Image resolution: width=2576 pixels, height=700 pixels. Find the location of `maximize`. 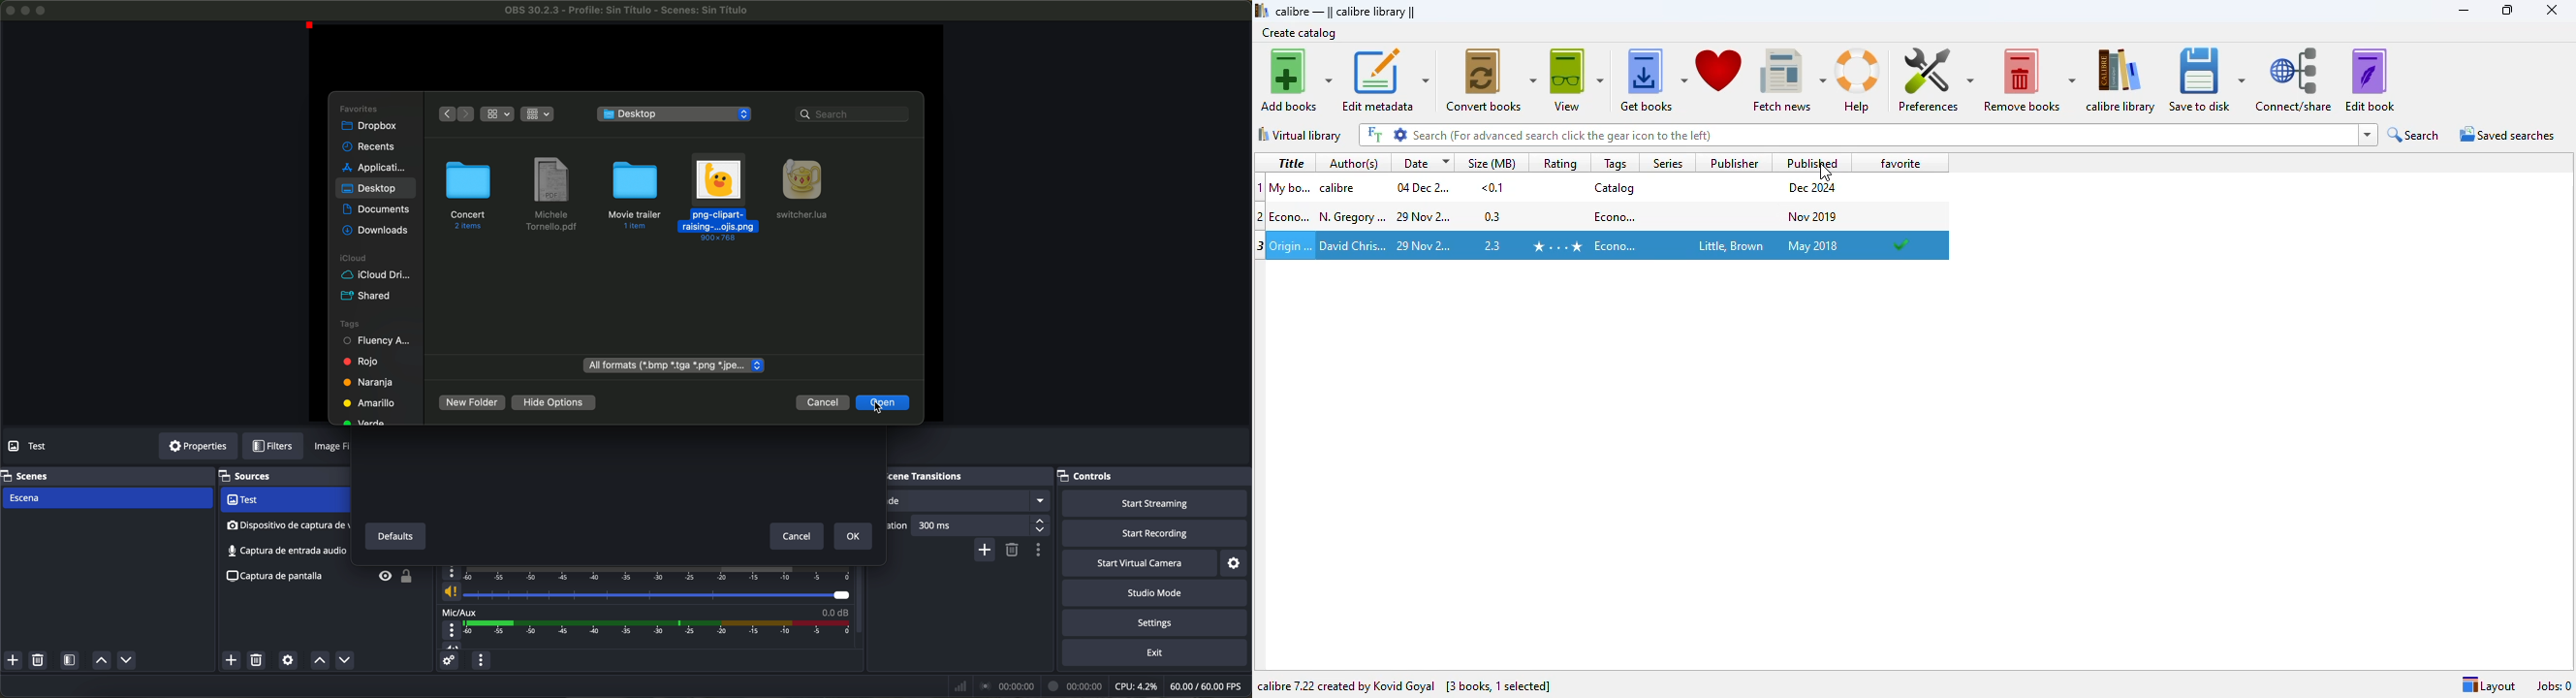

maximize is located at coordinates (2506, 10).